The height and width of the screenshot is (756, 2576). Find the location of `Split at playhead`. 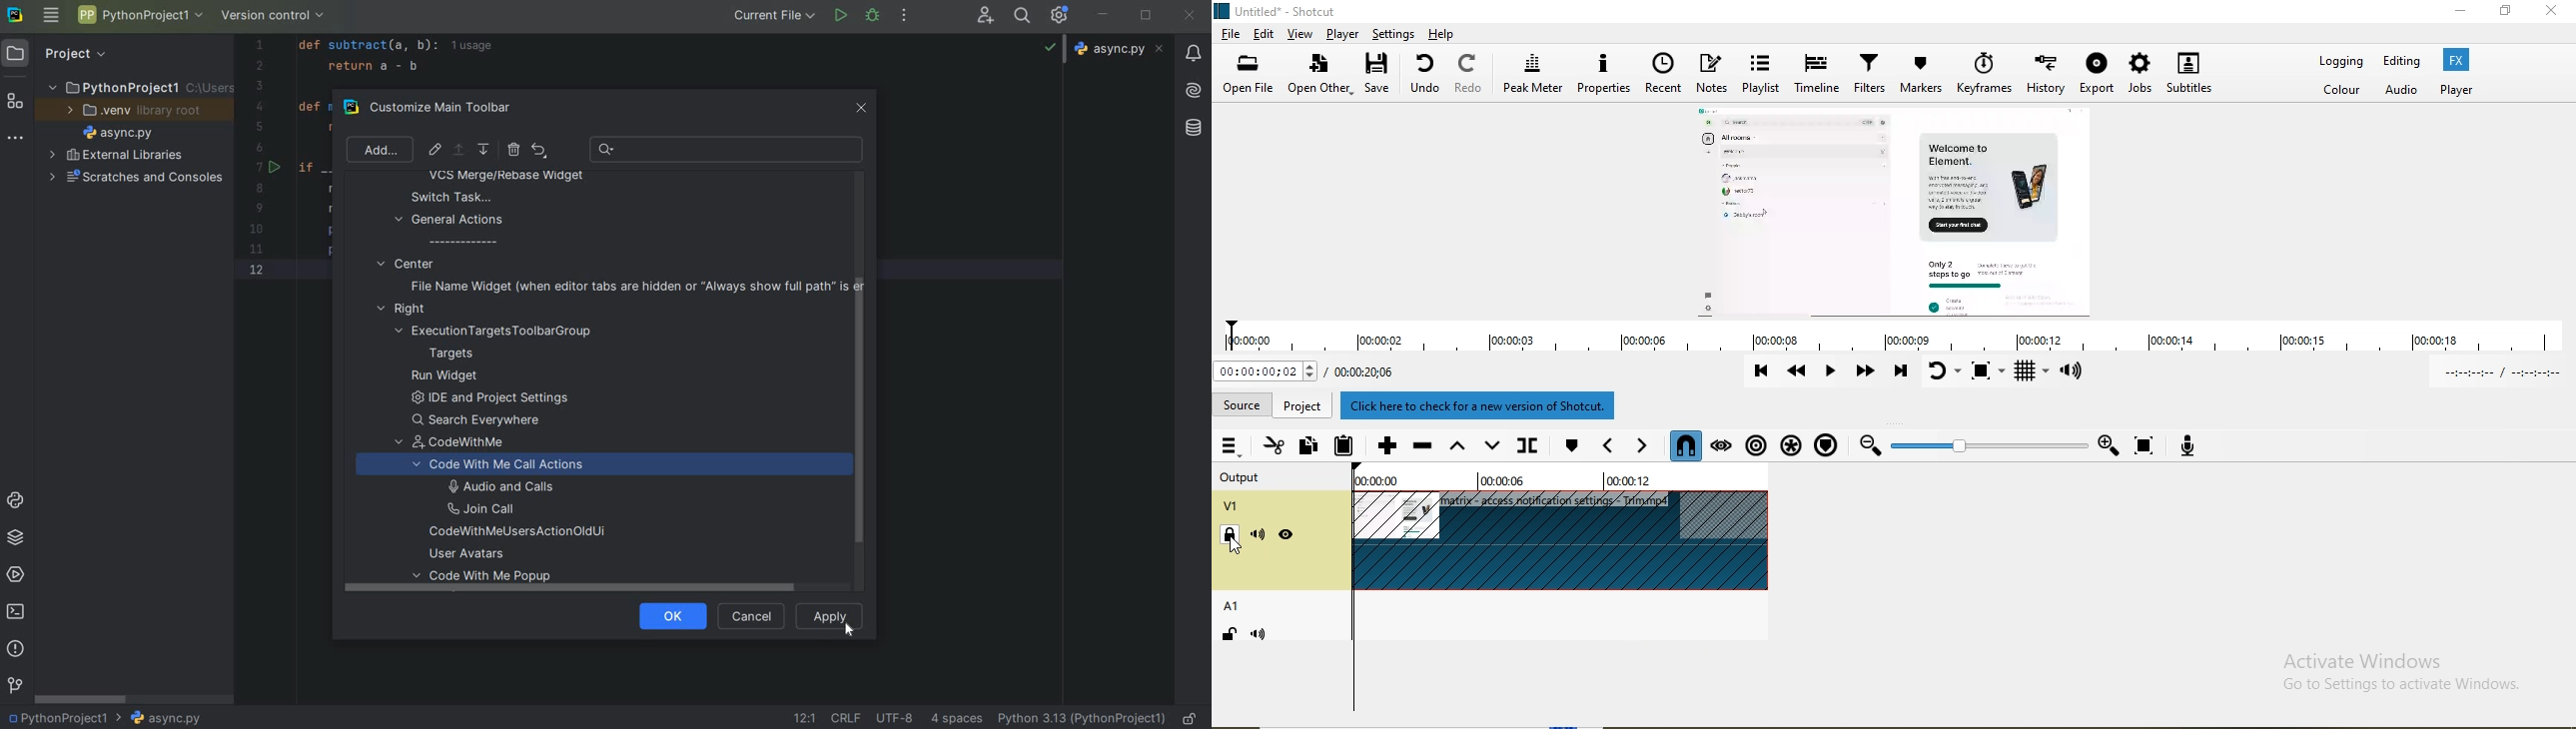

Split at playhead is located at coordinates (1531, 441).